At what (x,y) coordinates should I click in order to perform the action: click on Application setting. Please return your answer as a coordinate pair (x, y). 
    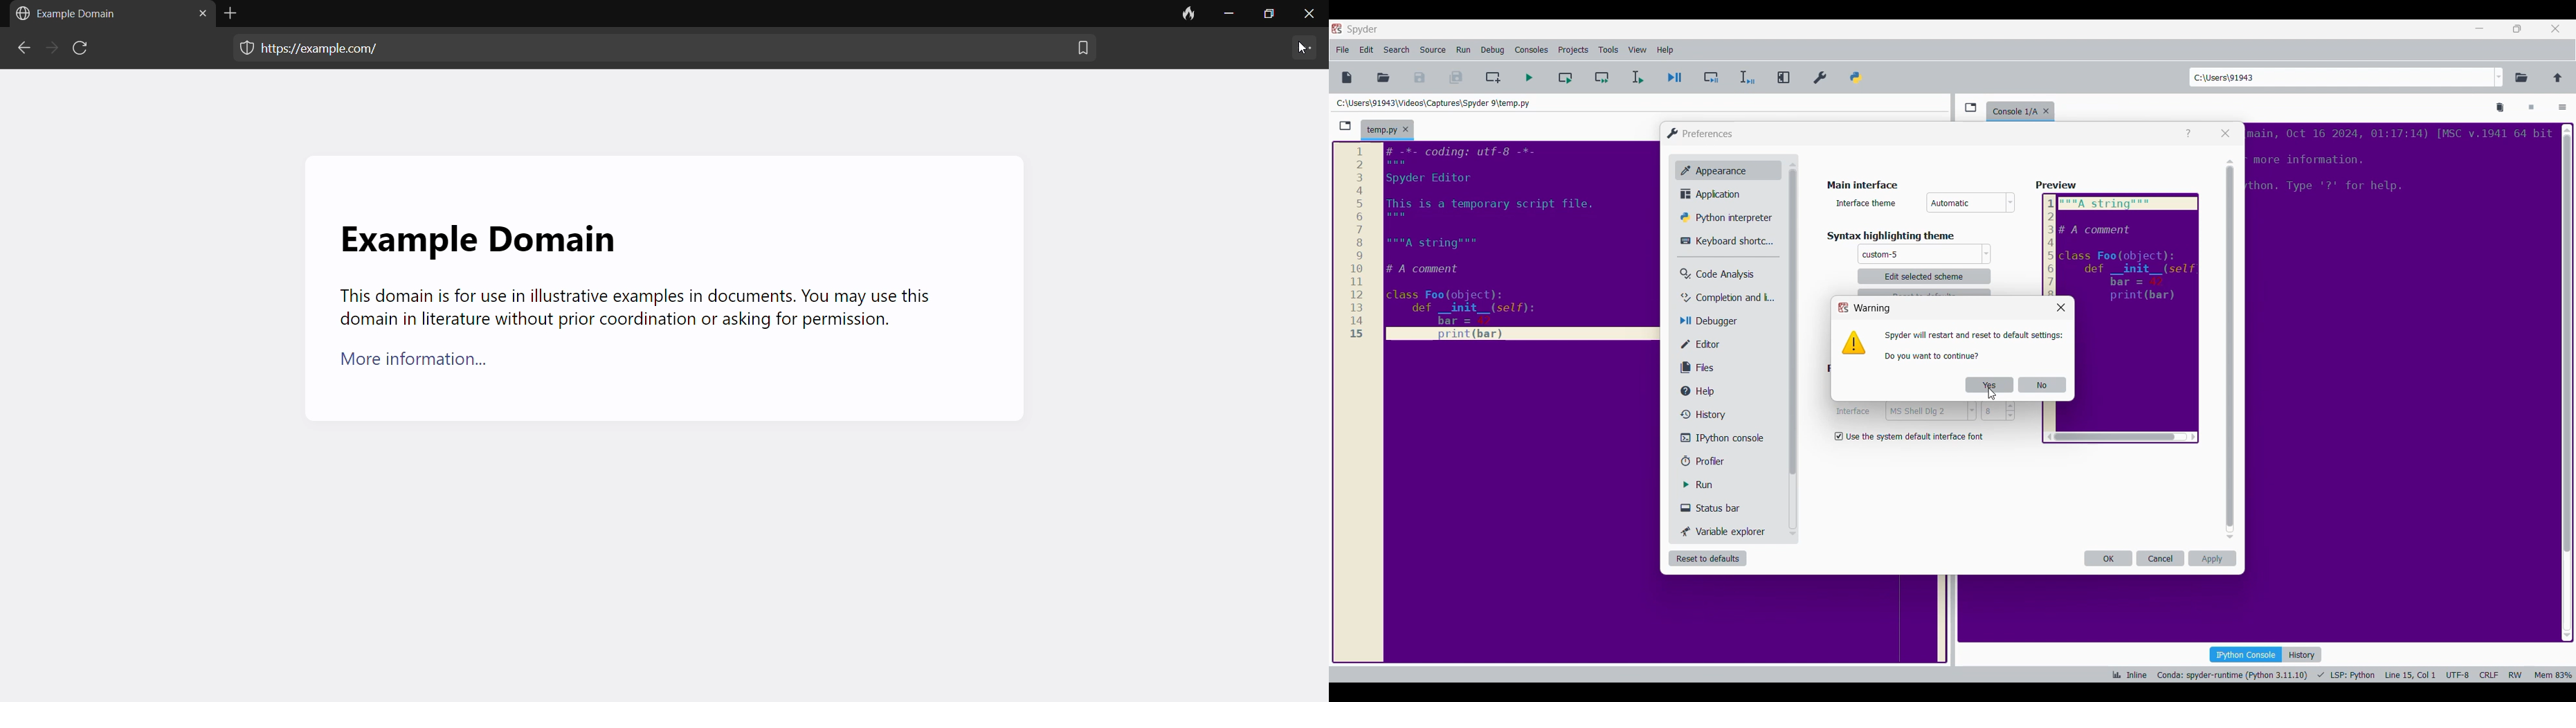
    Looking at the image, I should click on (1729, 194).